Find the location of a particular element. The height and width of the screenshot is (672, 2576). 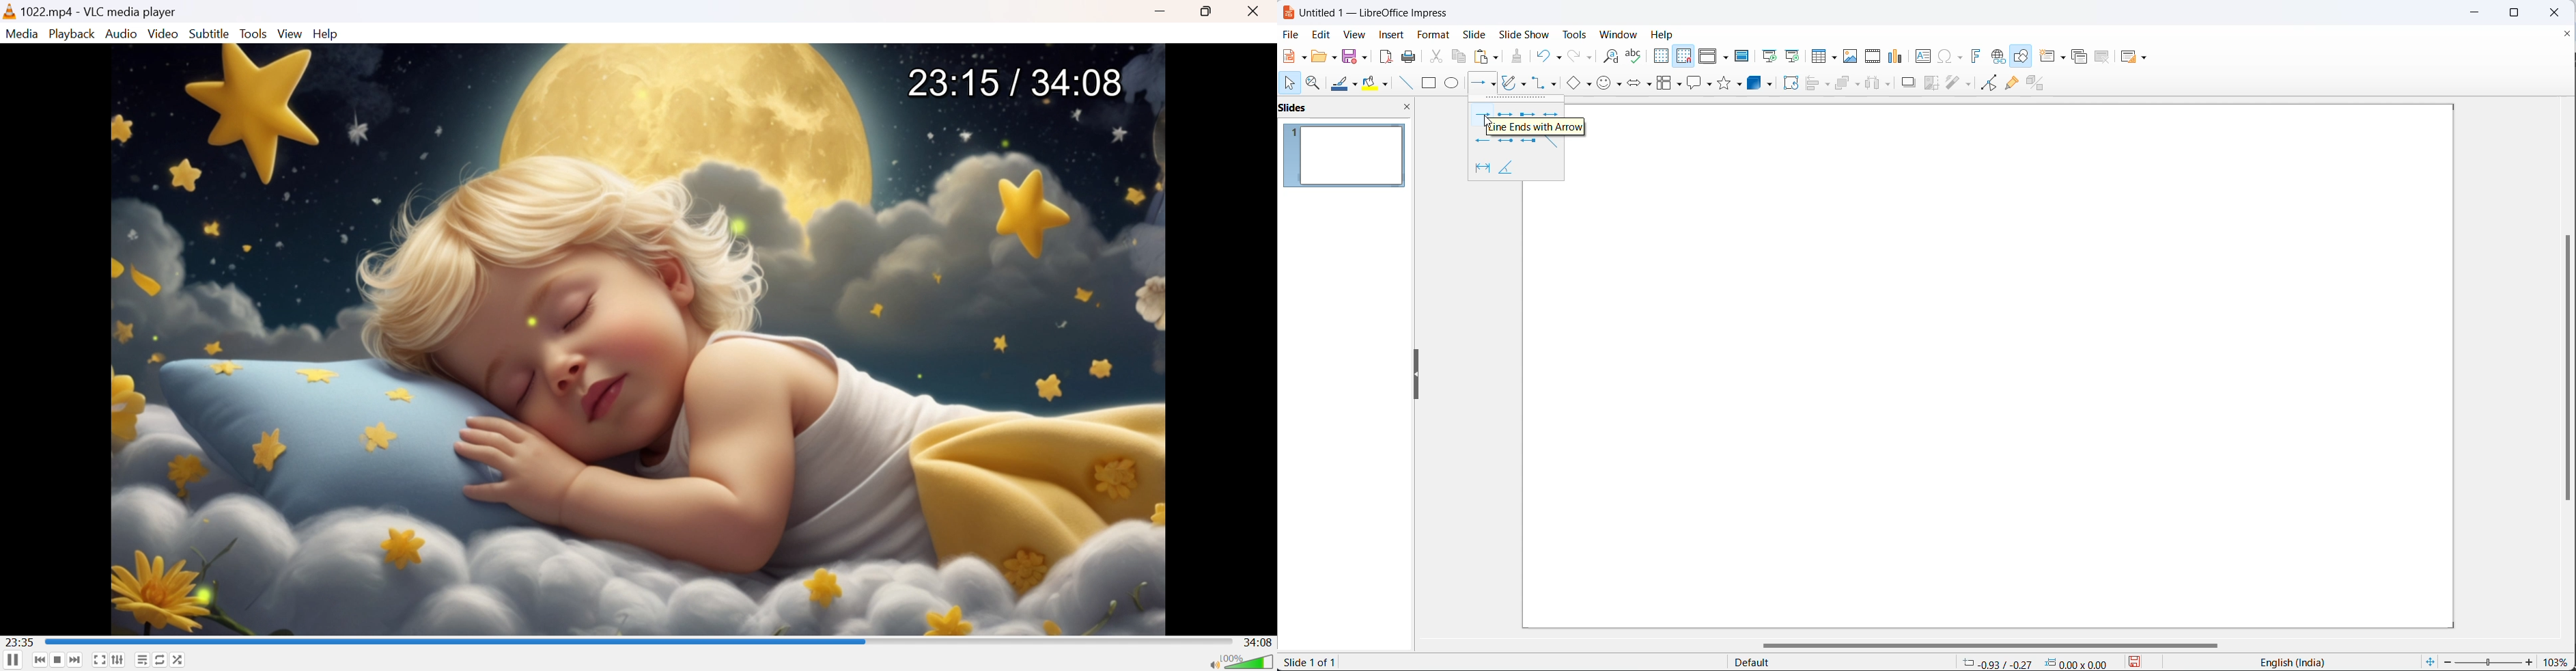

distribute objects is located at coordinates (1879, 85).